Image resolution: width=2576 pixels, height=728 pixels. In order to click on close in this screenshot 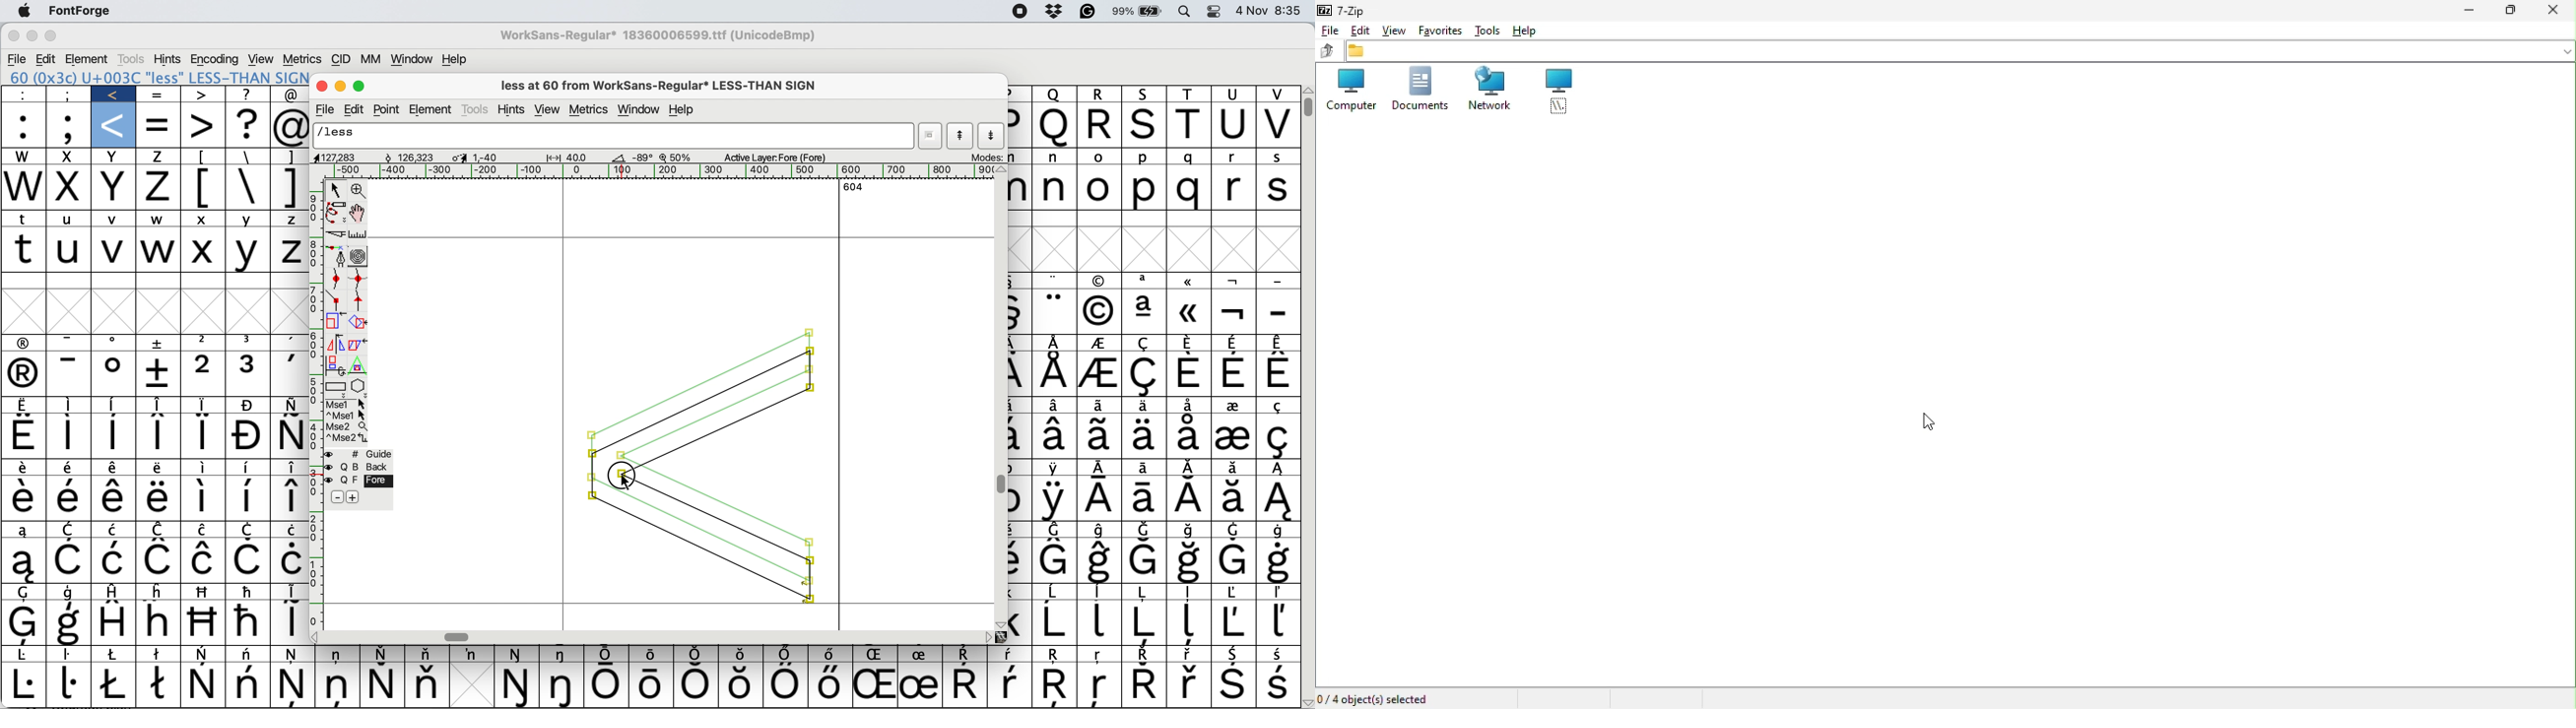, I will do `click(322, 87)`.